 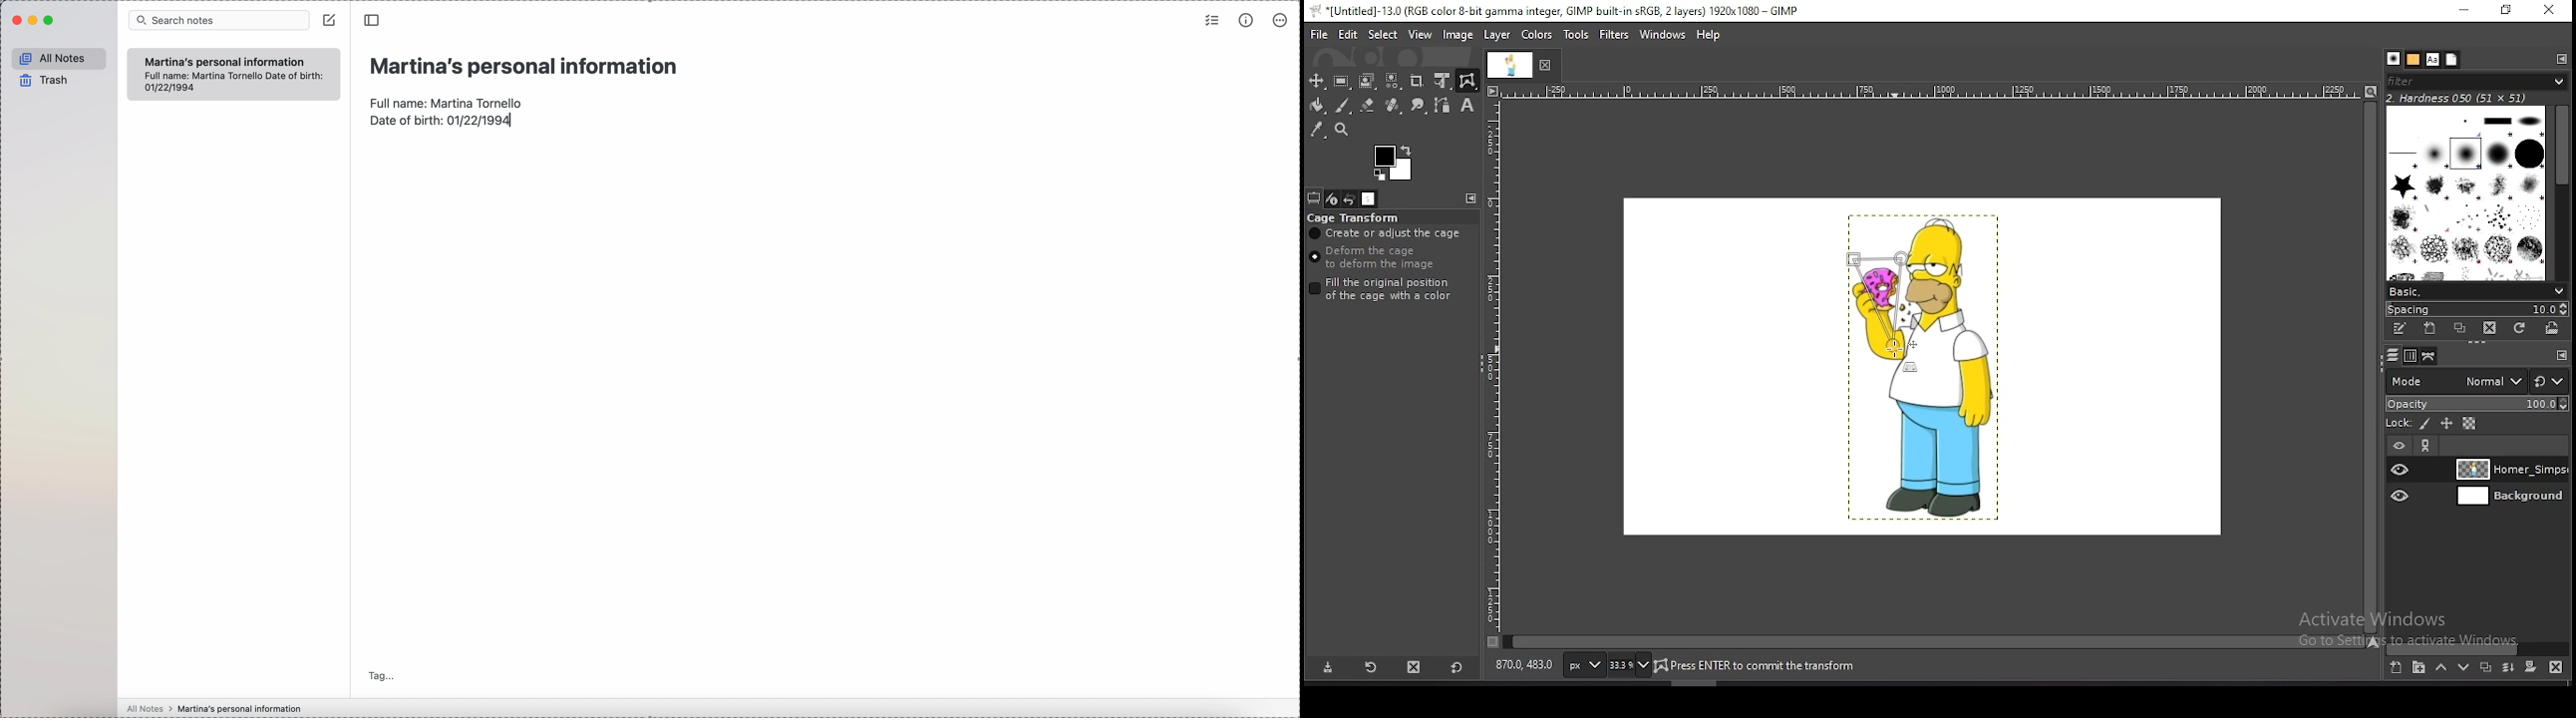 I want to click on delete brush, so click(x=2491, y=329).